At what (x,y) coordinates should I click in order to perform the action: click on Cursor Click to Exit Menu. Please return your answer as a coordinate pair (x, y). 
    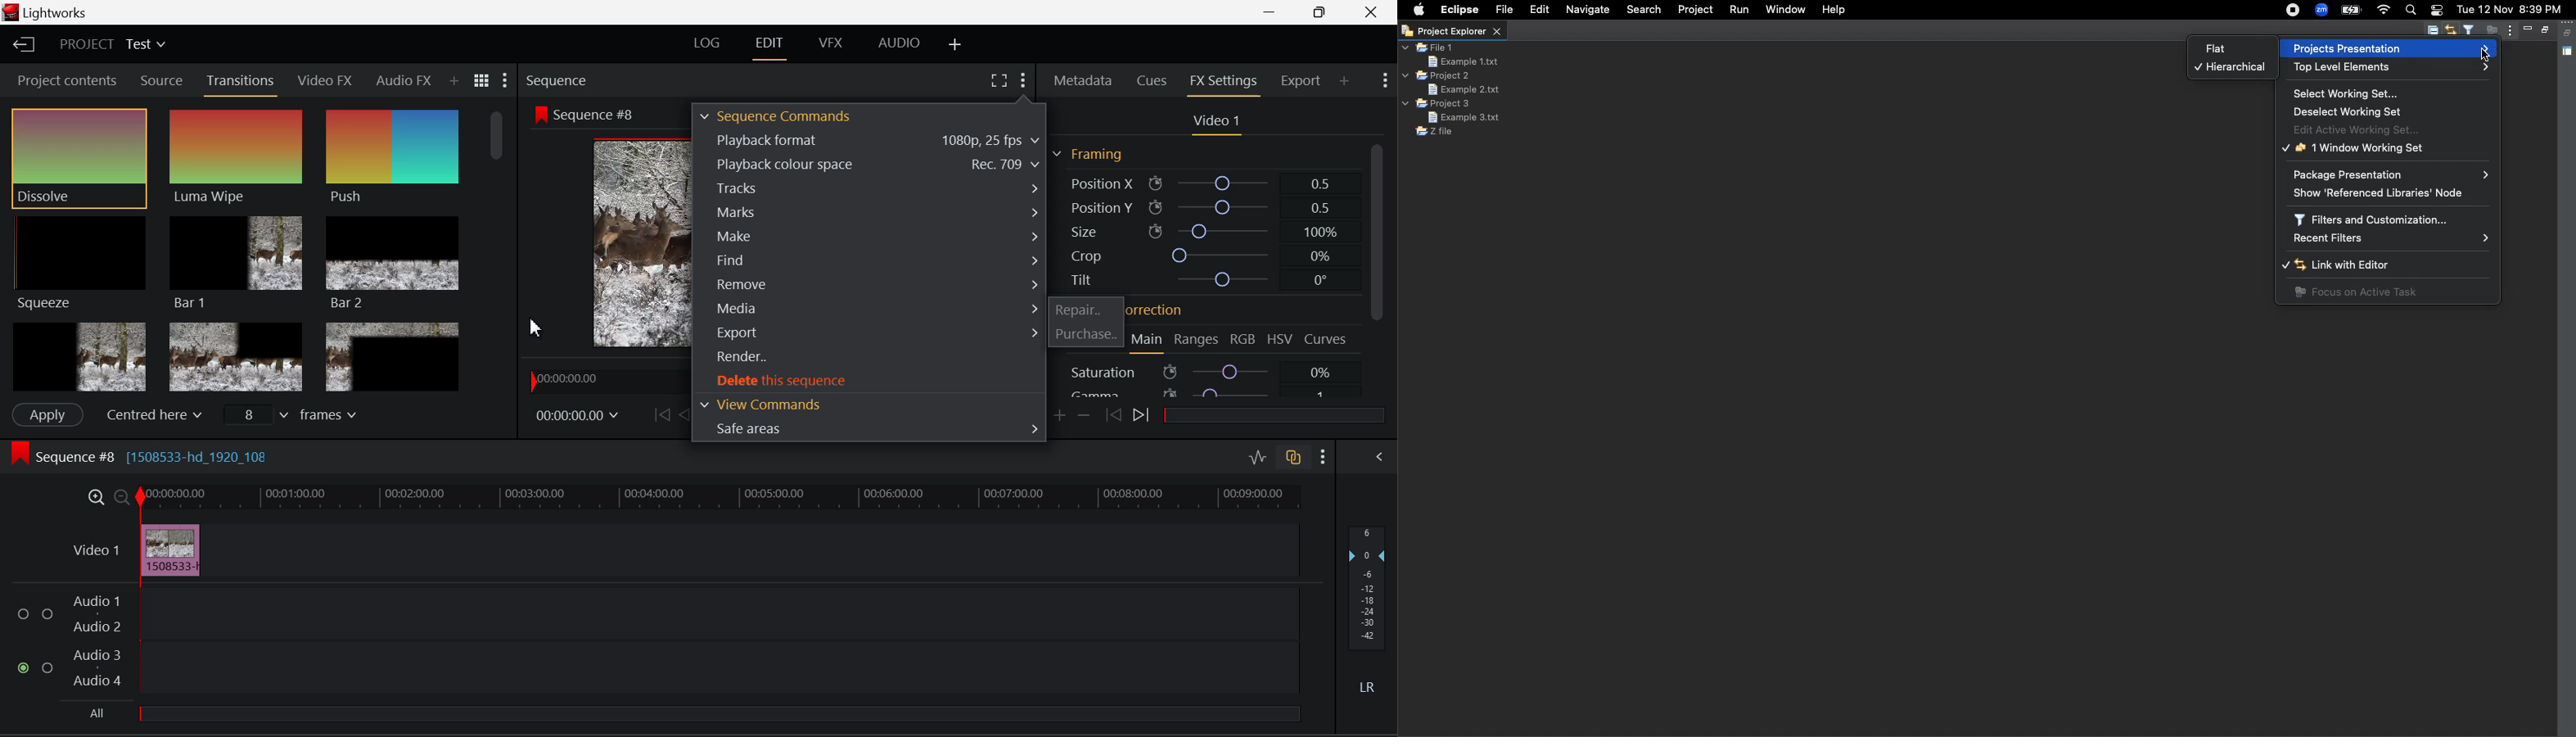
    Looking at the image, I should click on (538, 327).